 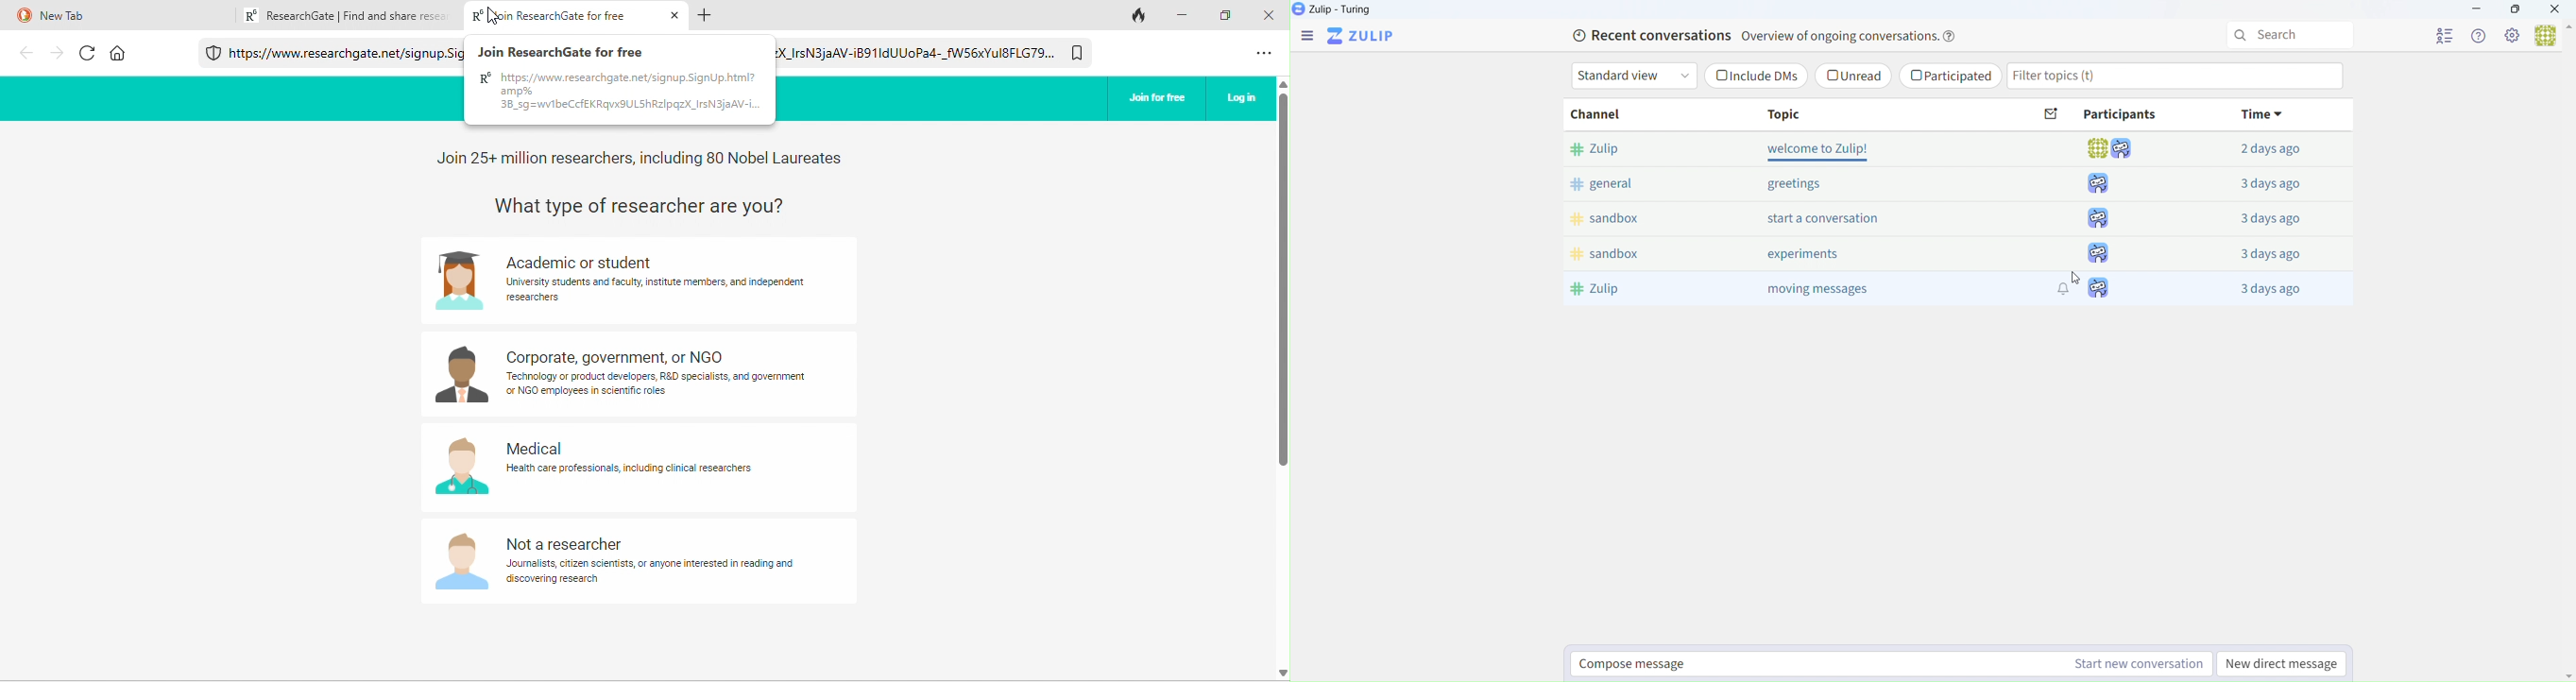 What do you see at coordinates (2273, 222) in the screenshot?
I see `3daysago` at bounding box center [2273, 222].